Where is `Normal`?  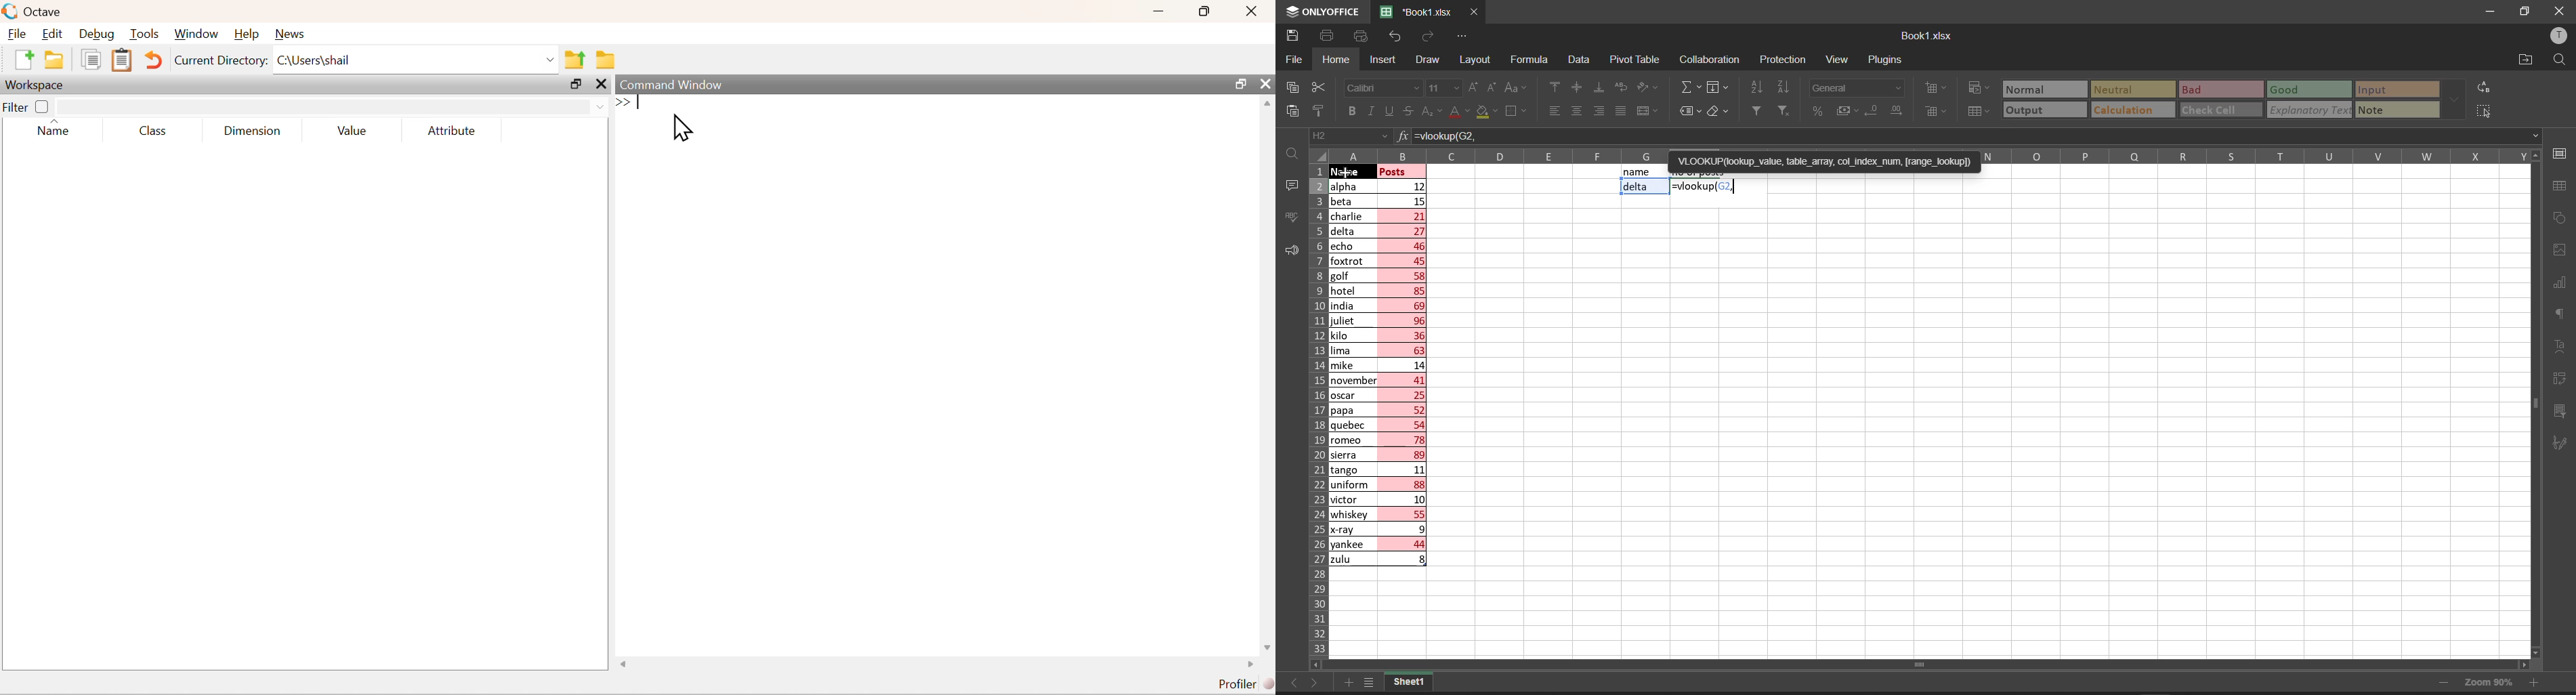
Normal is located at coordinates (2033, 89).